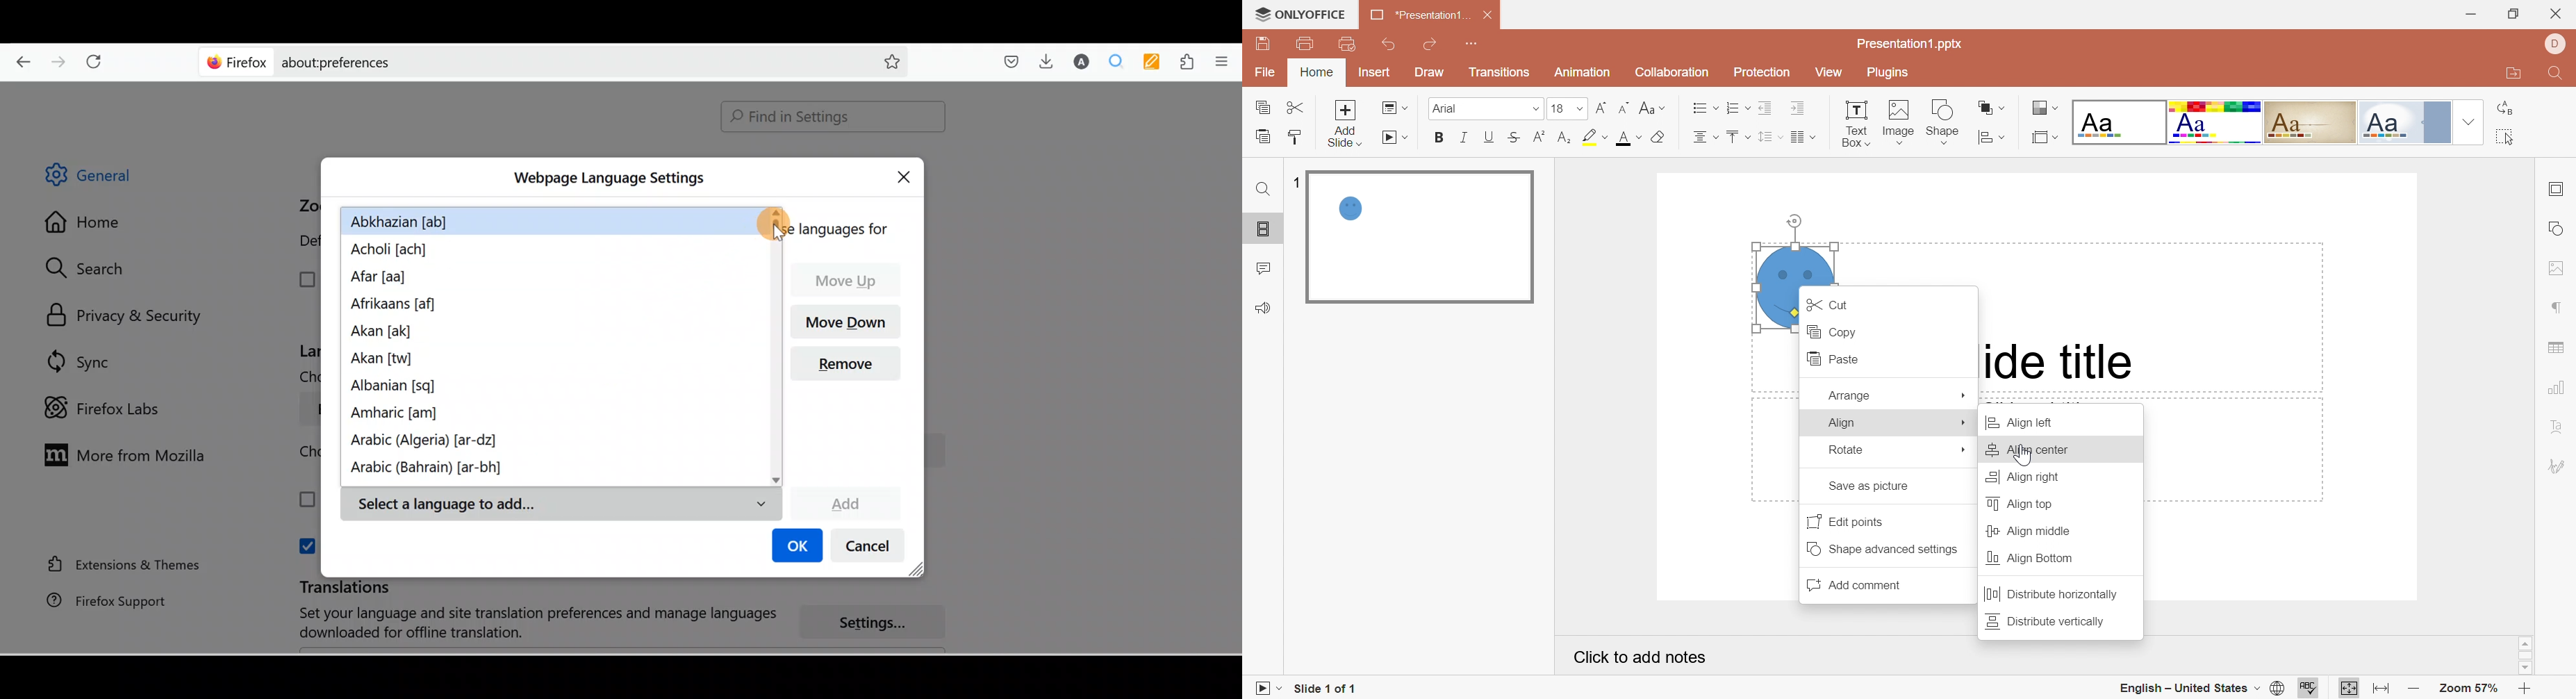 Image resolution: width=2576 pixels, height=700 pixels. I want to click on Sync, so click(81, 361).